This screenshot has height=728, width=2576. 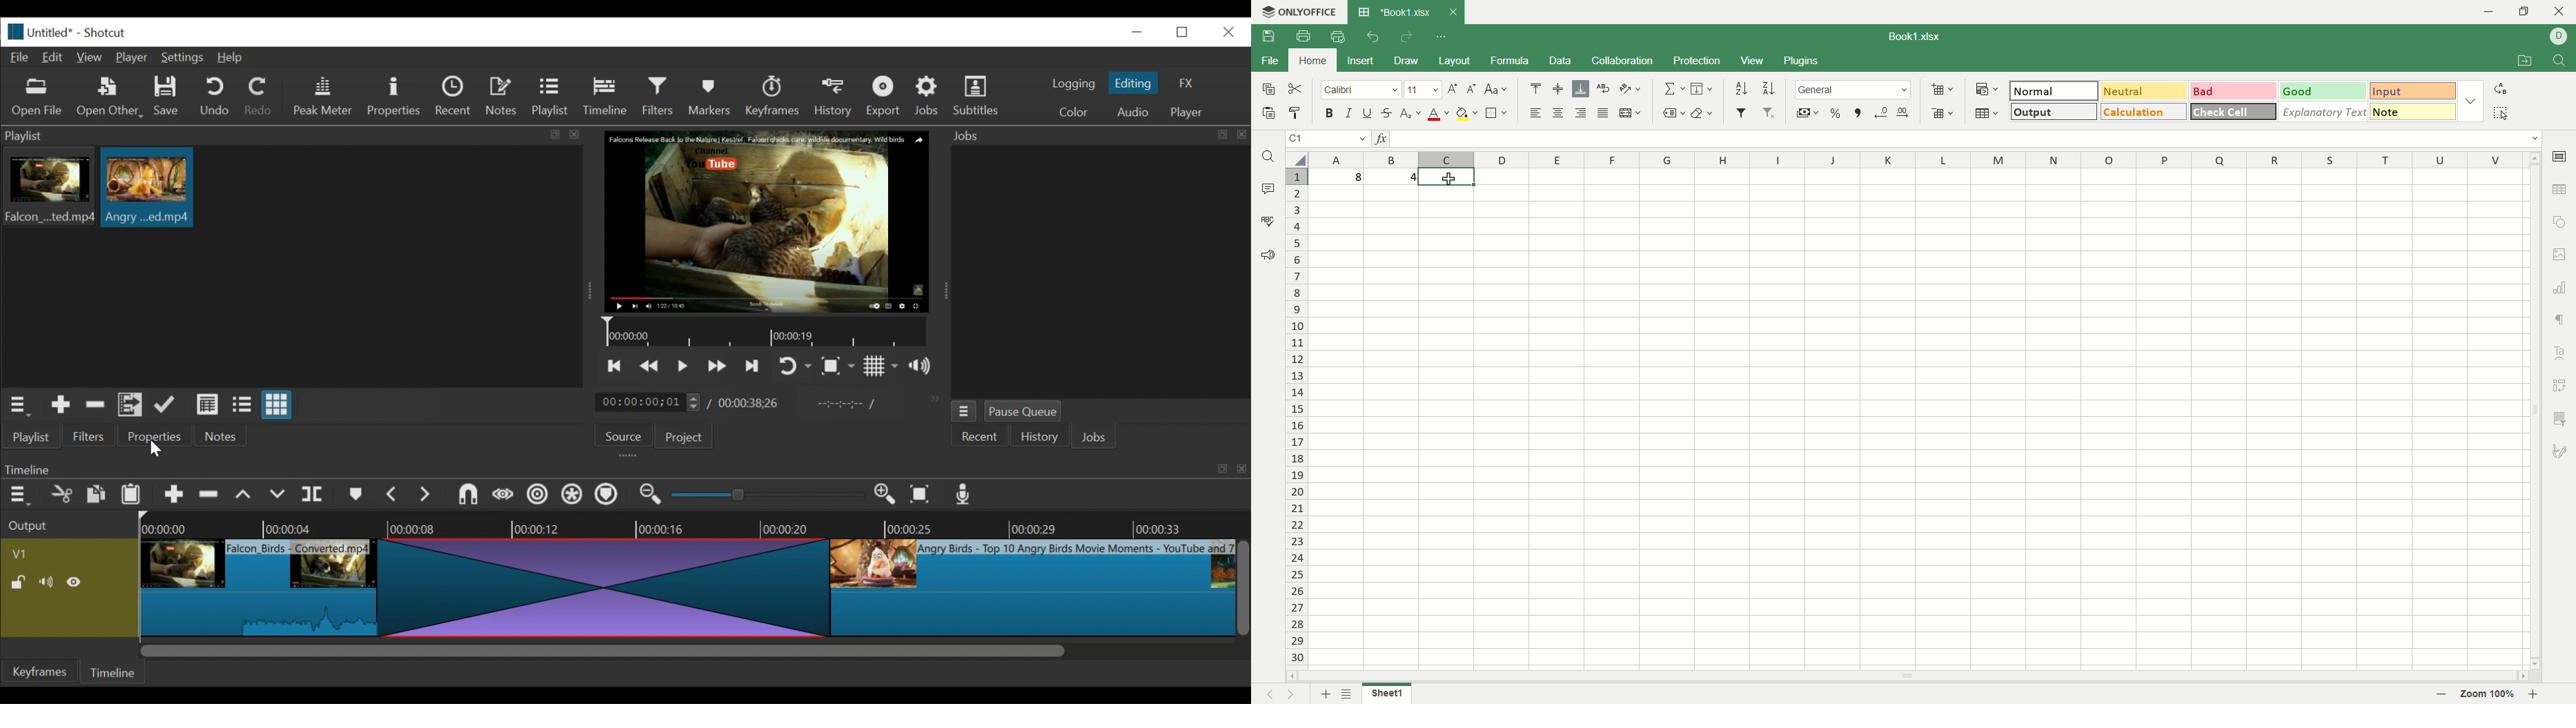 I want to click on Filters, so click(x=89, y=437).